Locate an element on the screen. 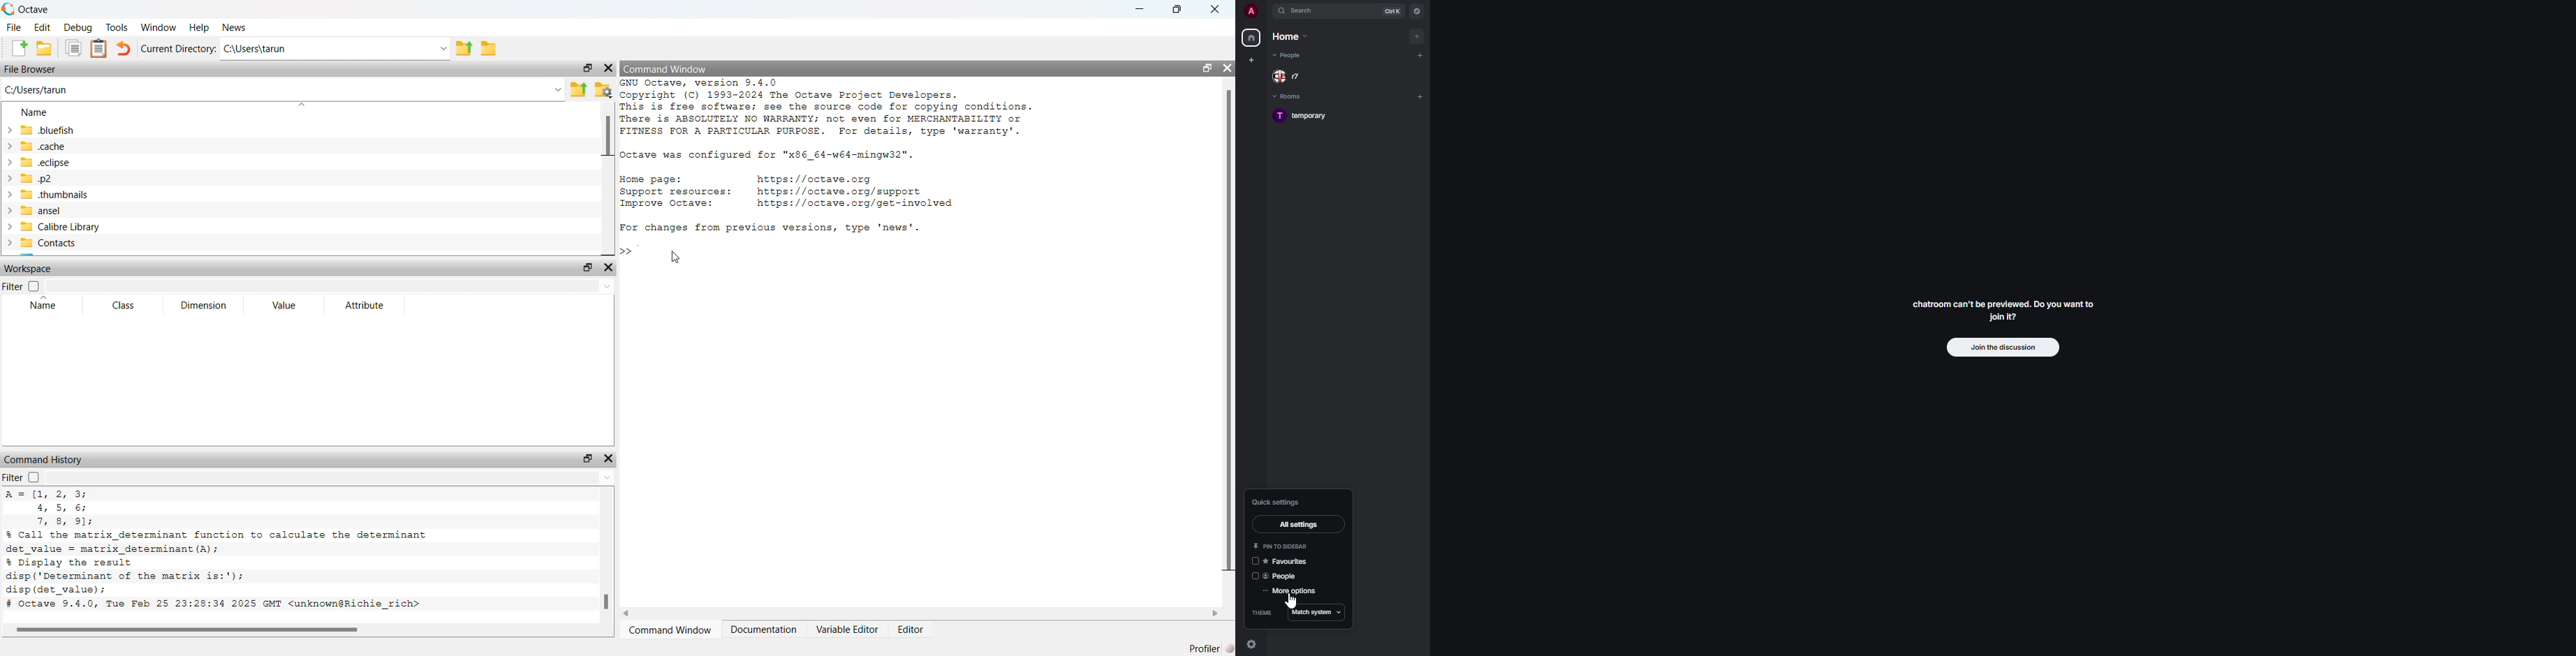 The width and height of the screenshot is (2576, 672). quick settings is located at coordinates (1250, 646).